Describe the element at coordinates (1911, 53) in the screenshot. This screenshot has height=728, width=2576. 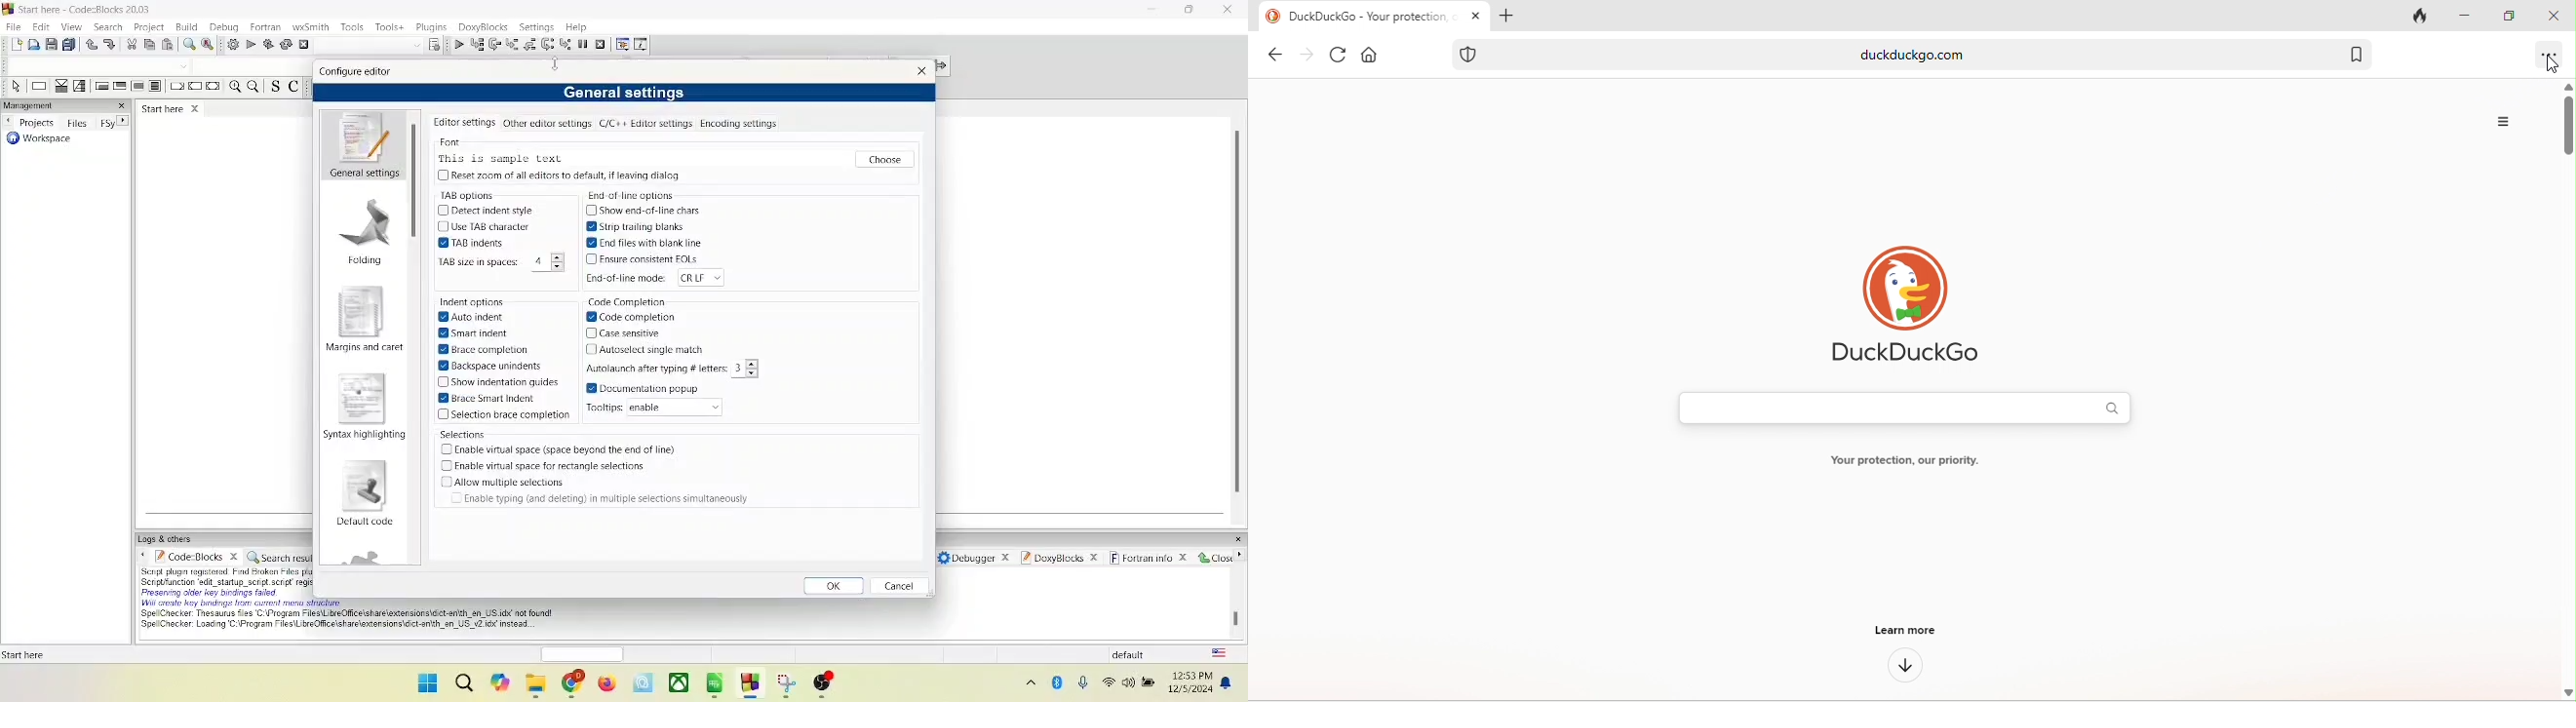
I see `duckduckgo.com` at that location.